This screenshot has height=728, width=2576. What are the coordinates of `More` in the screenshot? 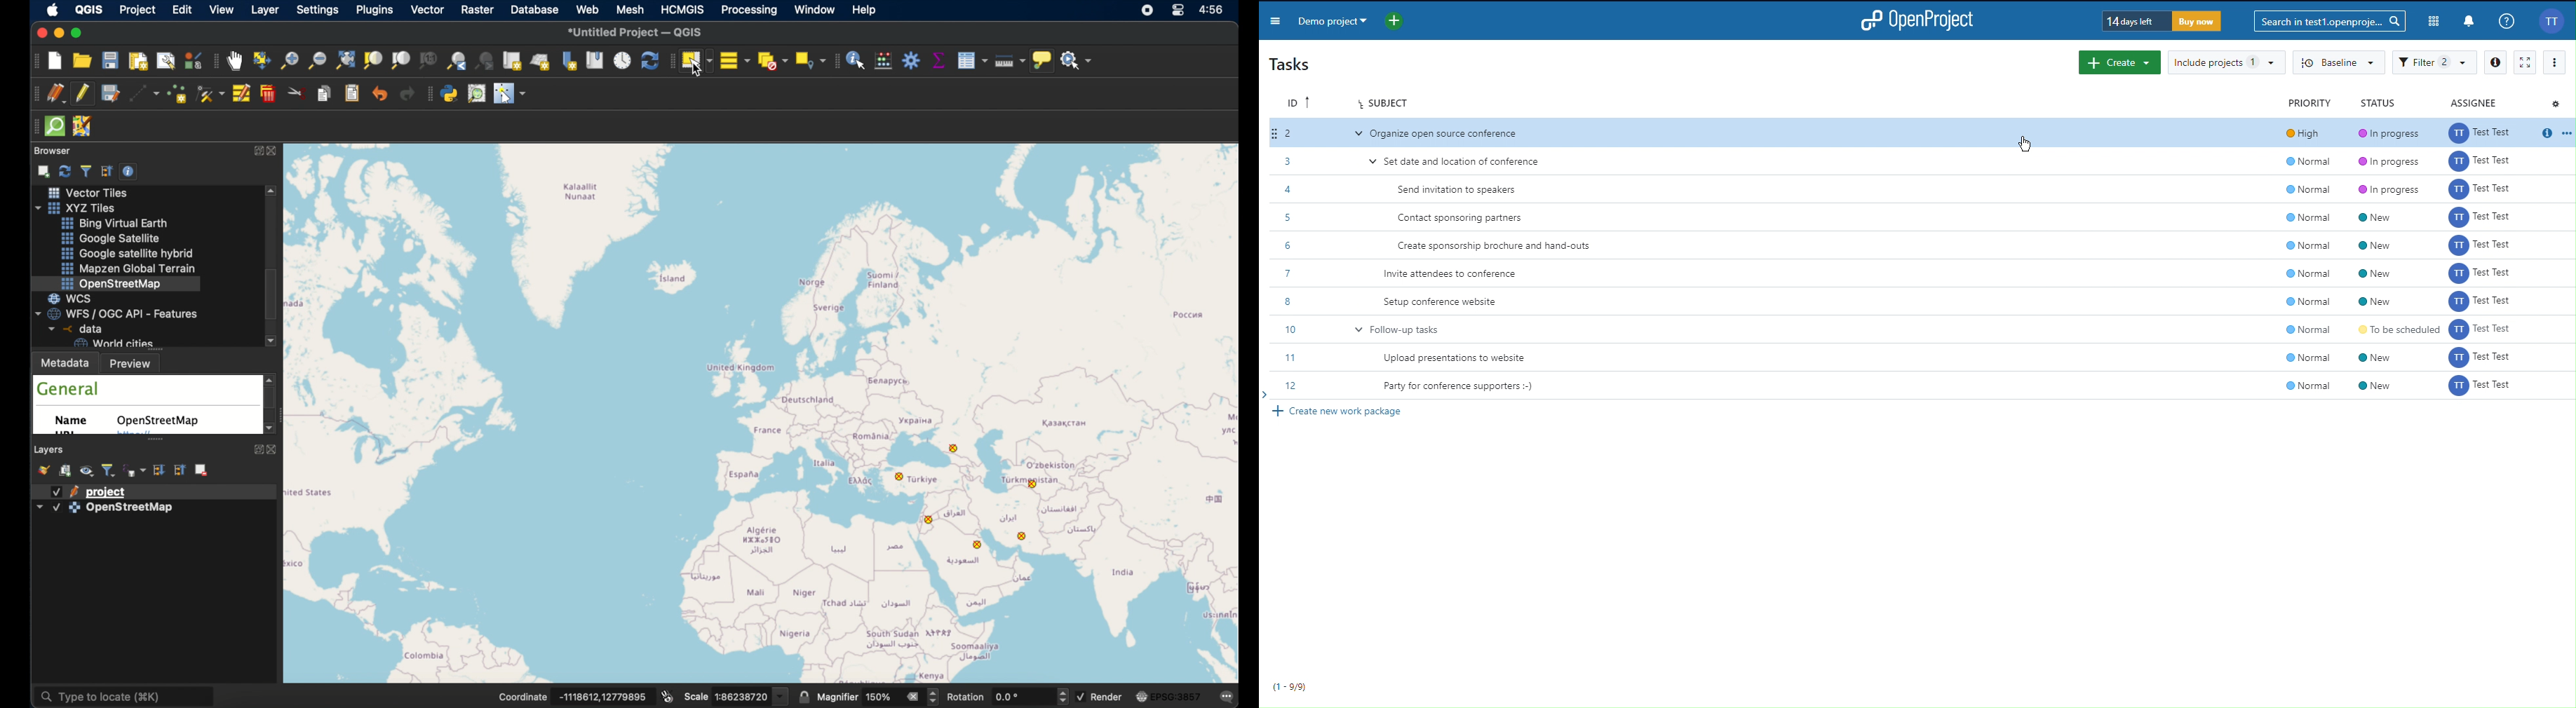 It's located at (2555, 64).